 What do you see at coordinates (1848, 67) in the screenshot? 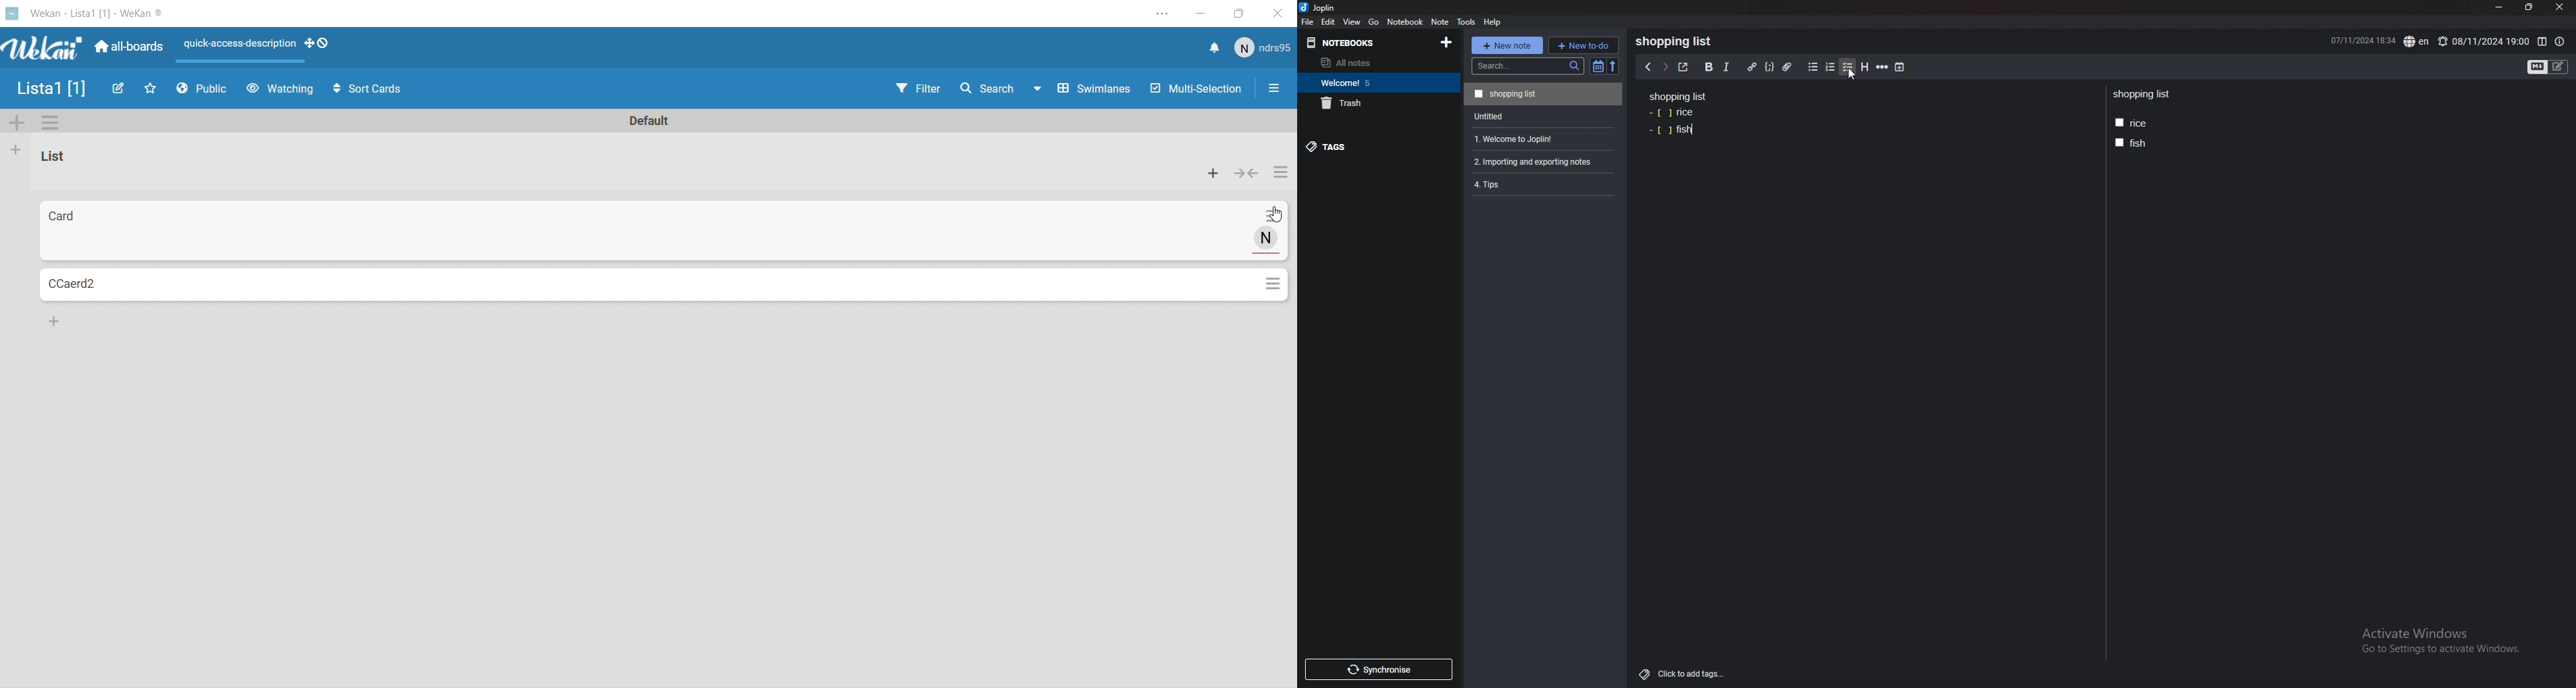
I see `checkbox` at bounding box center [1848, 67].